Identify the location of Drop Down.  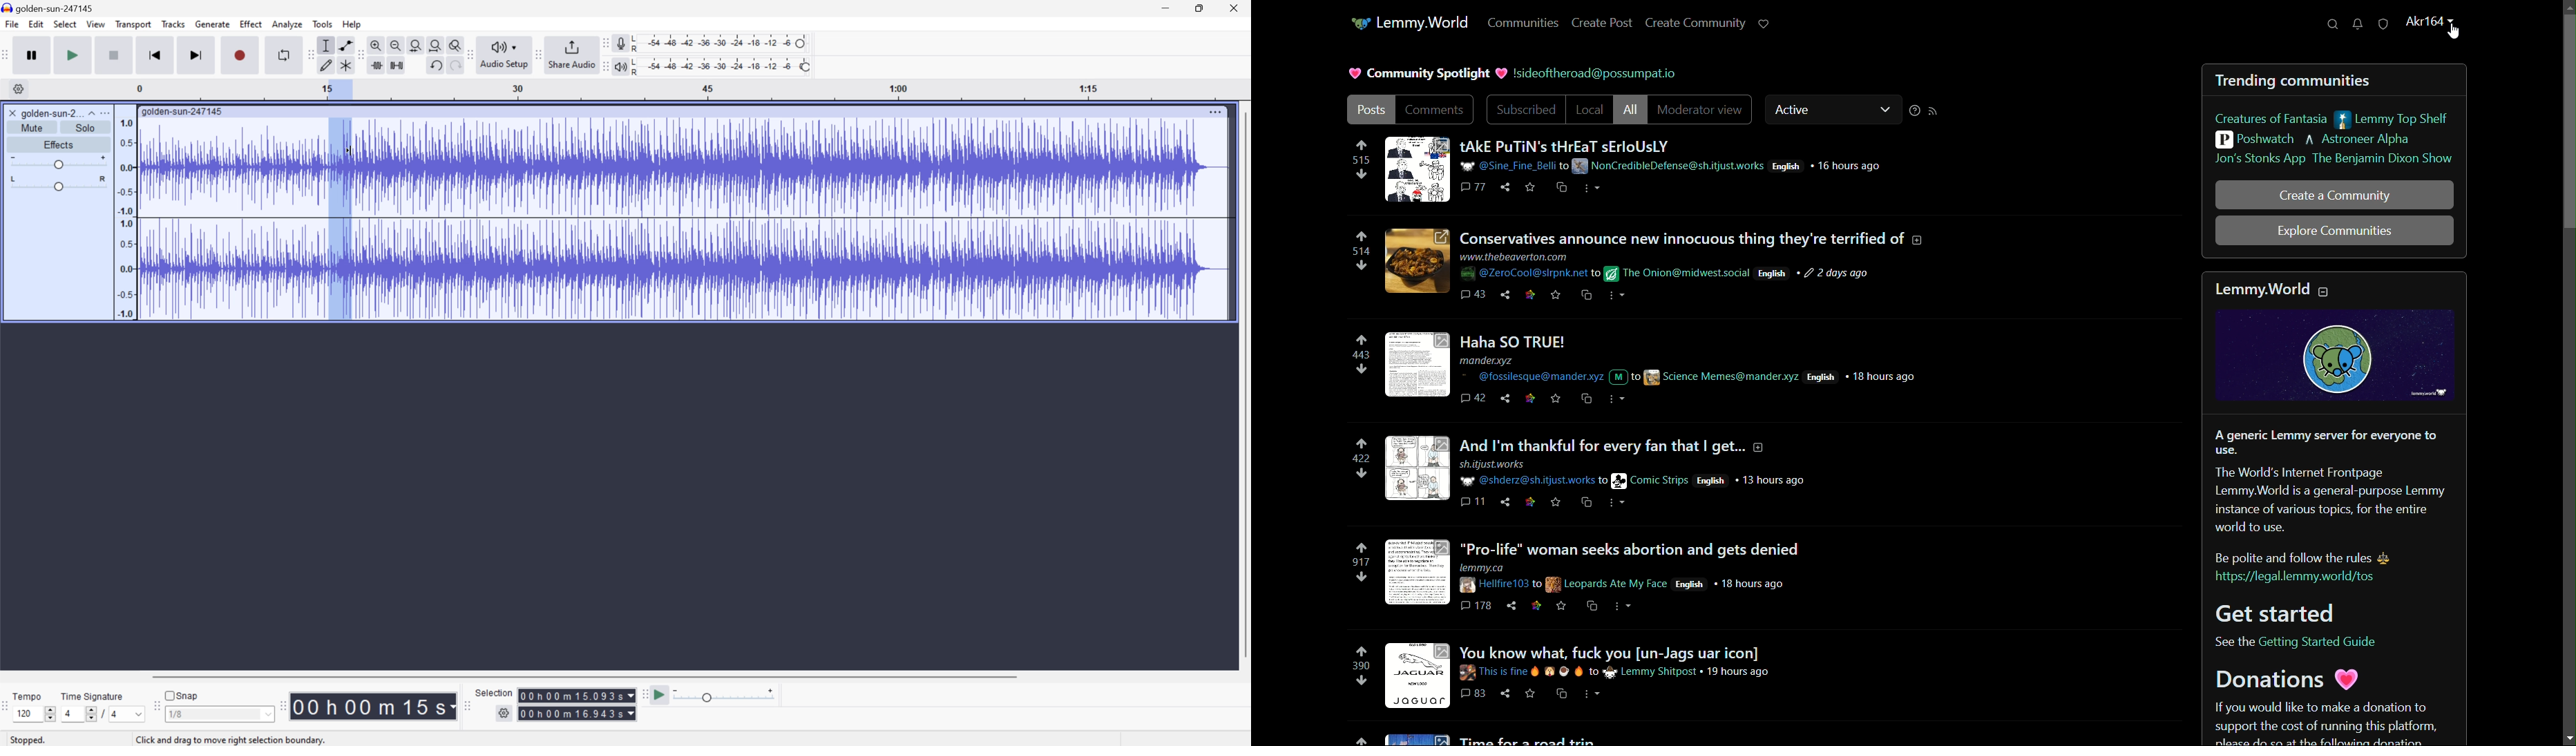
(135, 714).